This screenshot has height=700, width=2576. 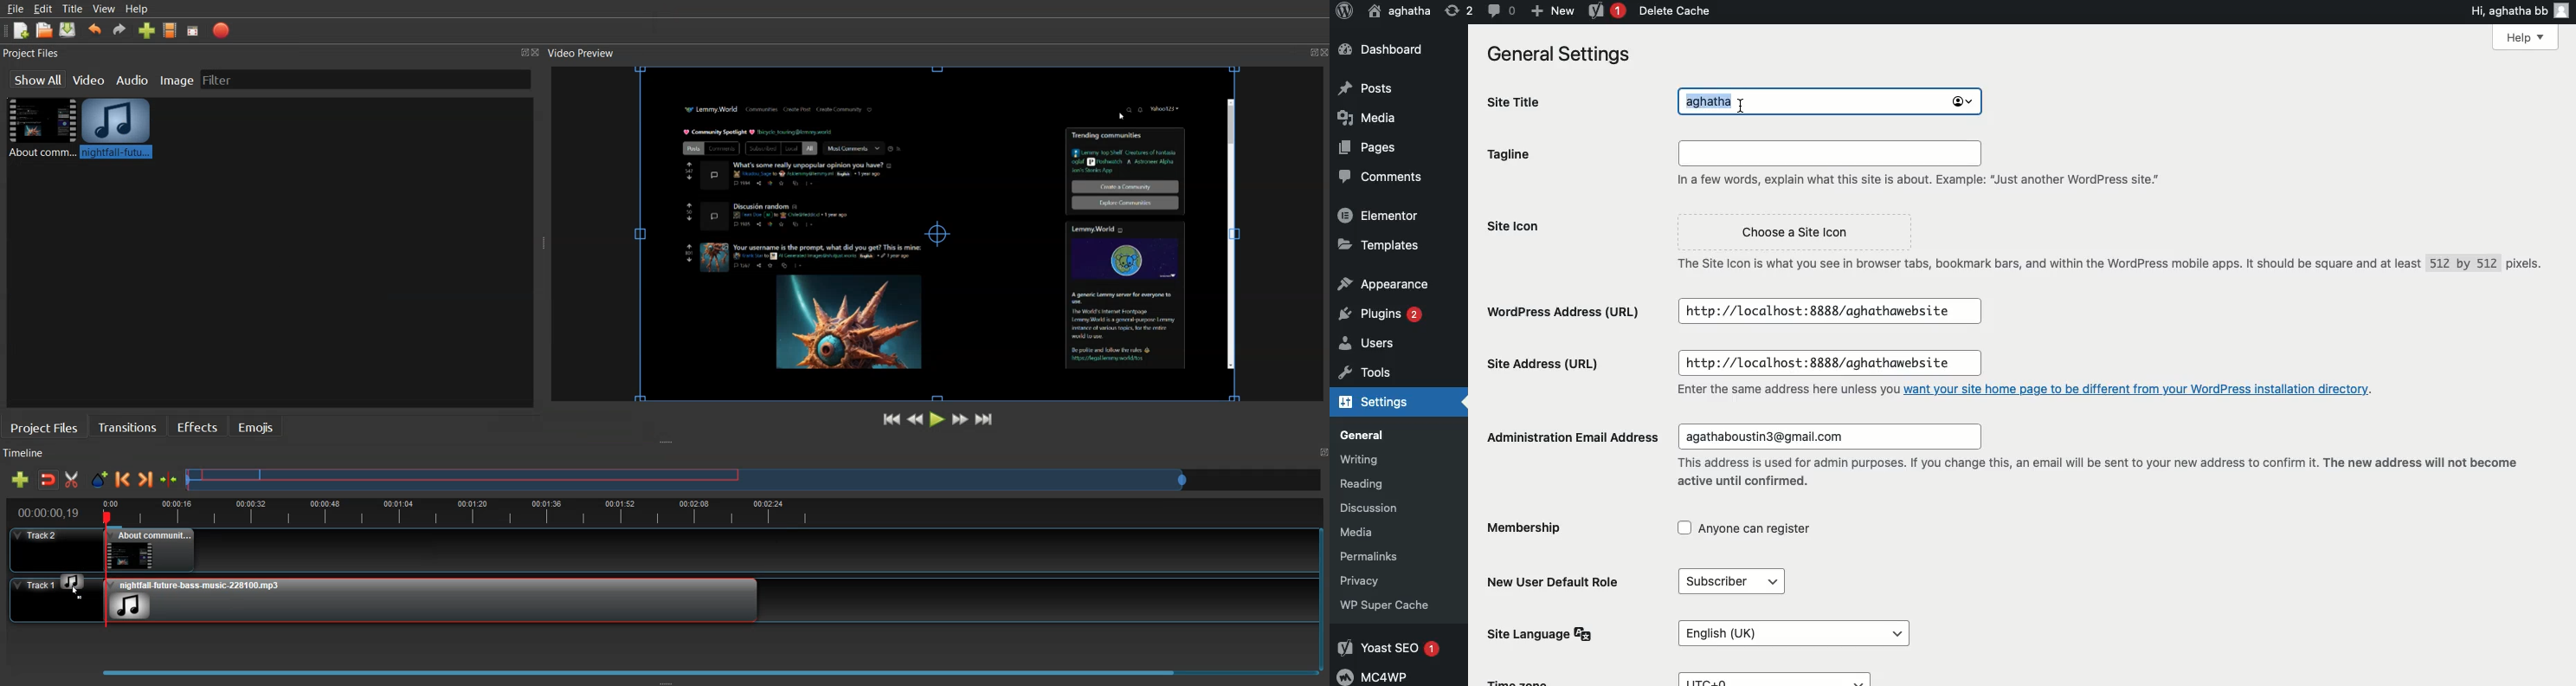 What do you see at coordinates (658, 511) in the screenshot?
I see `timeline view` at bounding box center [658, 511].